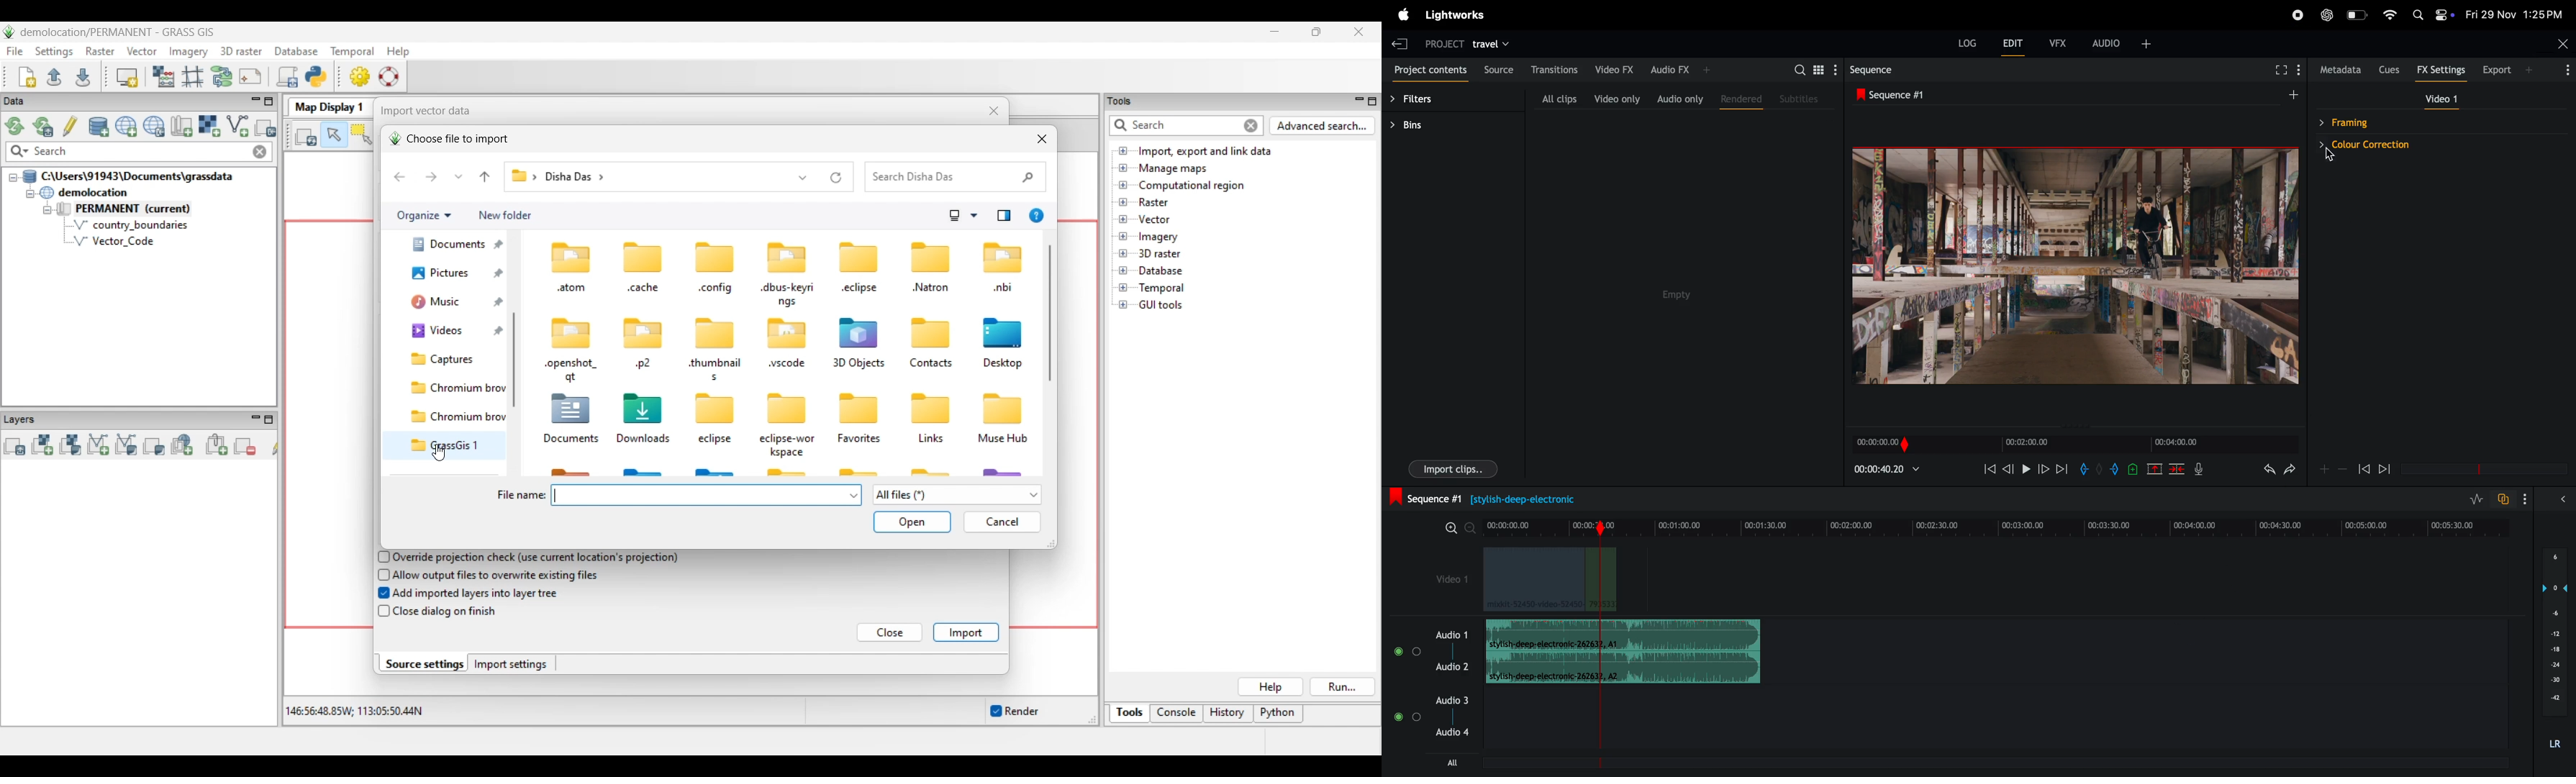 Image resolution: width=2576 pixels, height=784 pixels. Describe the element at coordinates (2114, 470) in the screenshot. I see `add out mark to current position` at that location.